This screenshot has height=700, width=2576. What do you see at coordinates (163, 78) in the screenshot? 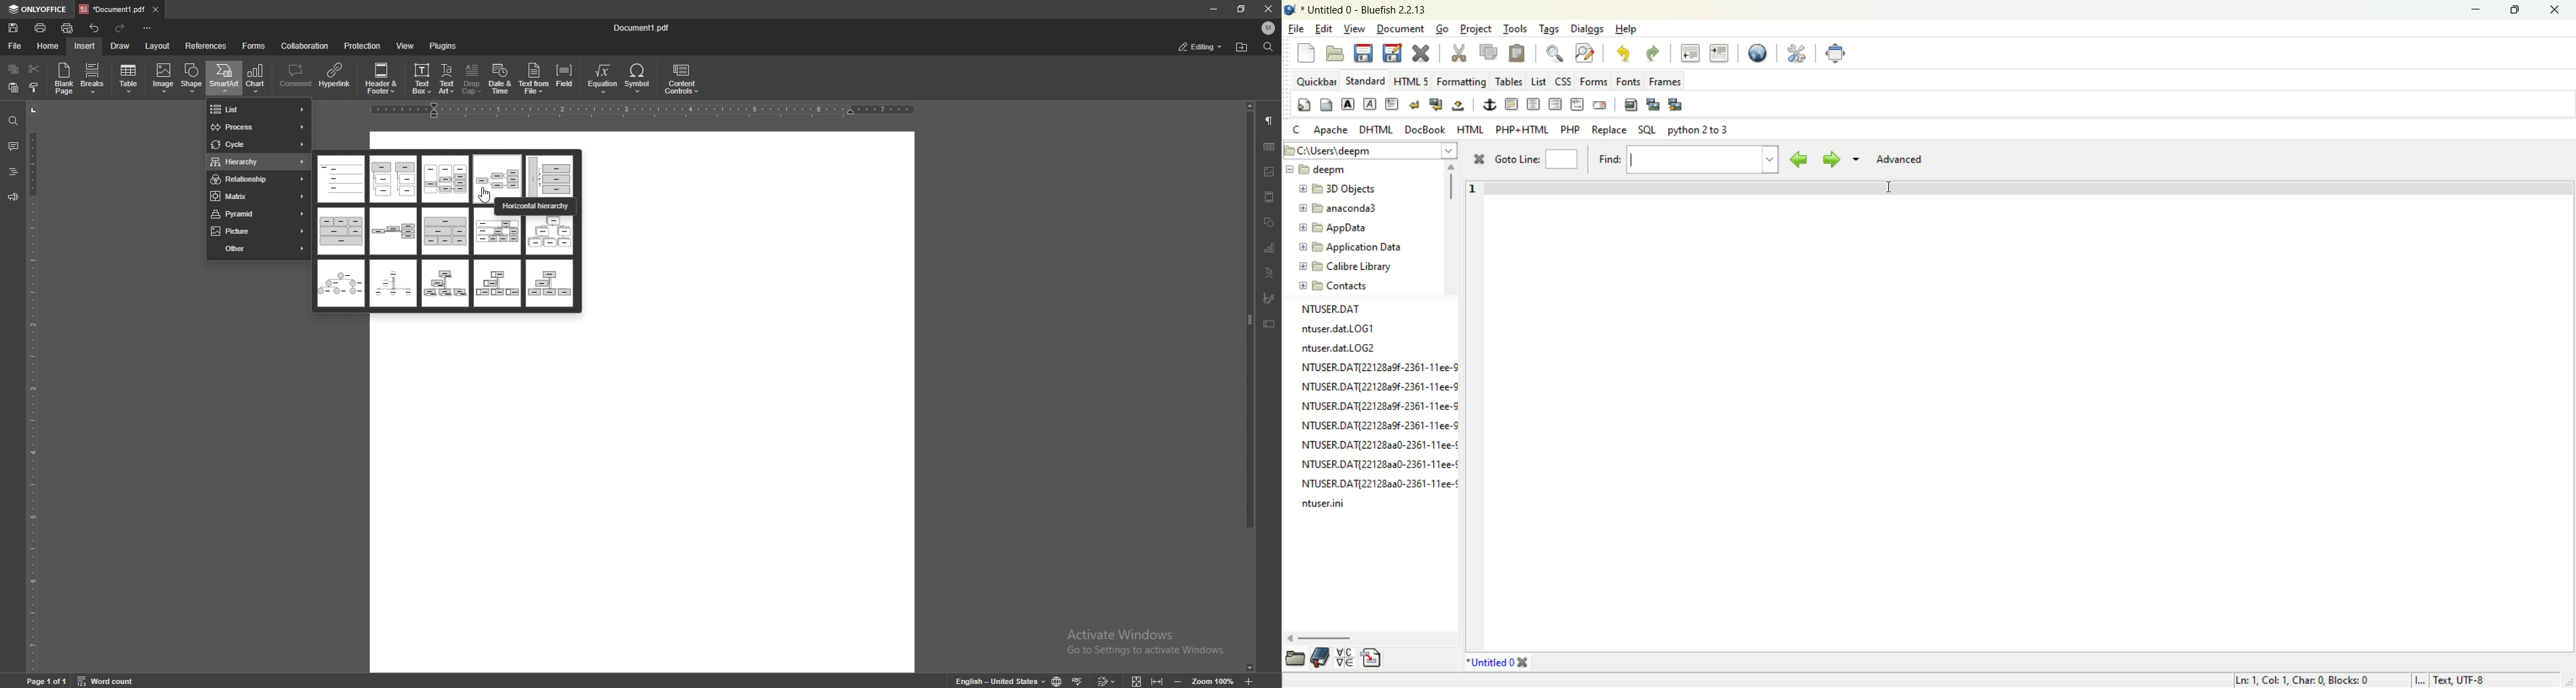
I see `image` at bounding box center [163, 78].